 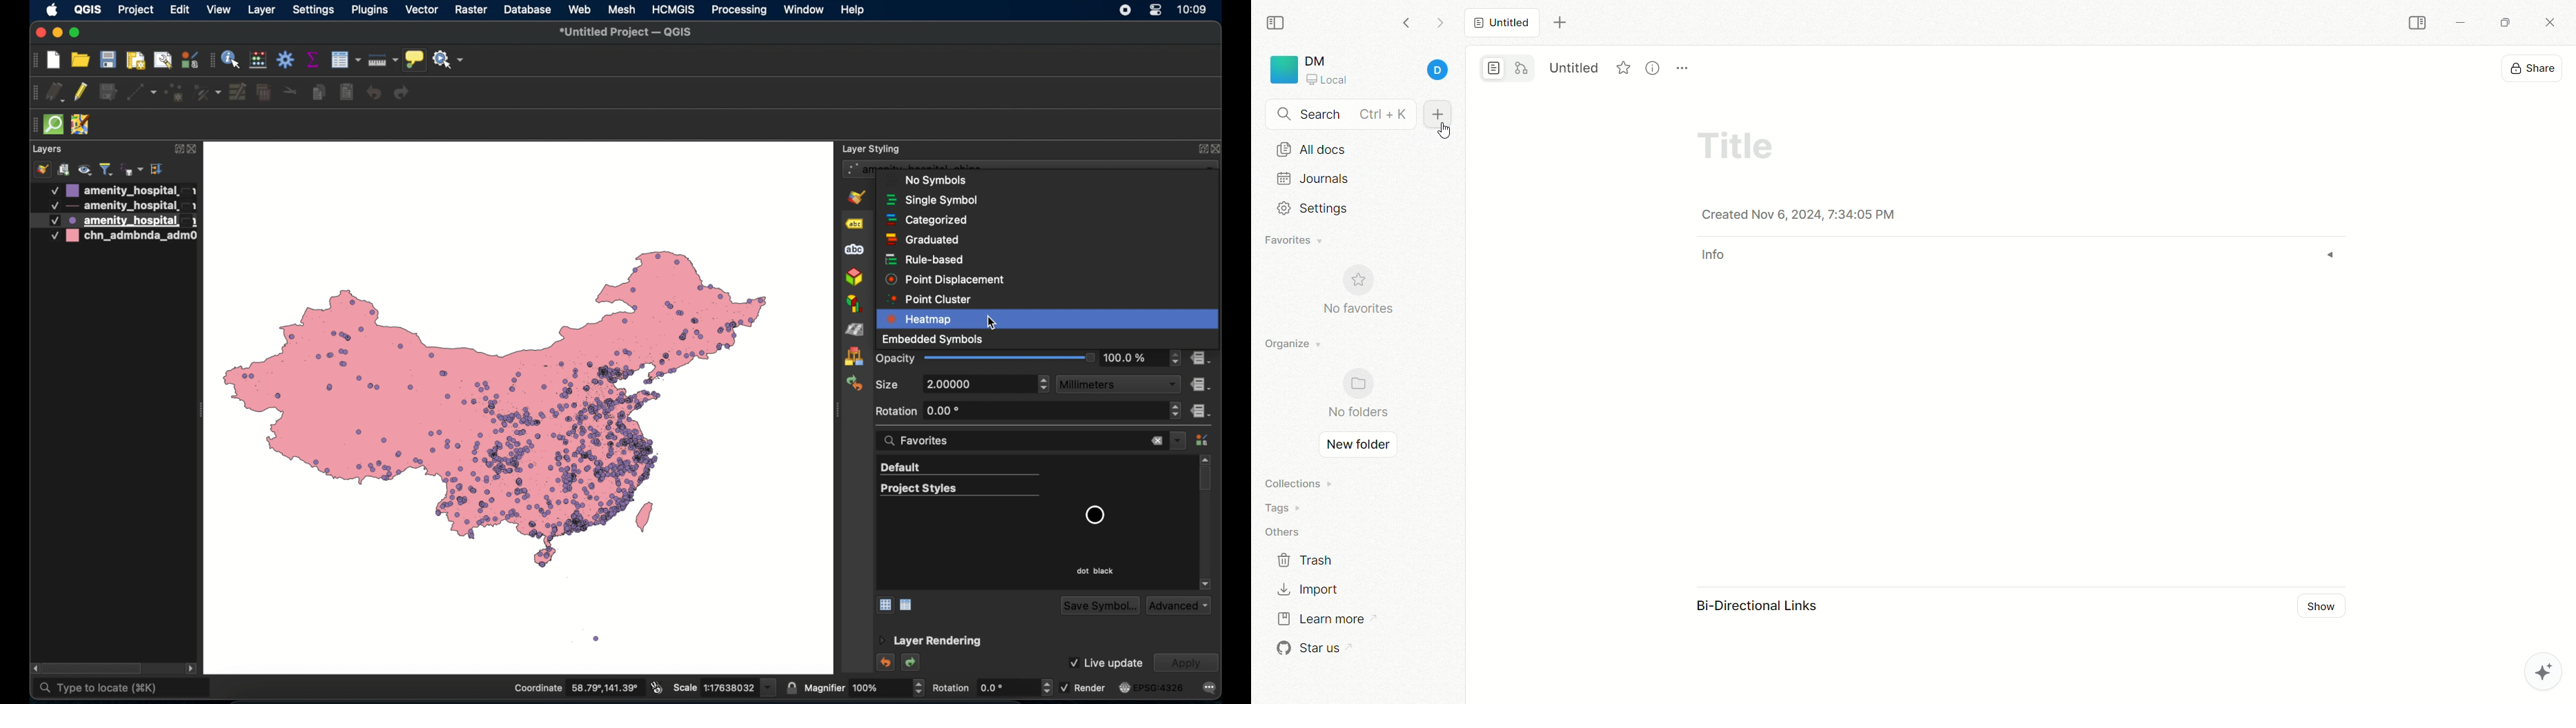 What do you see at coordinates (53, 59) in the screenshot?
I see `create new project` at bounding box center [53, 59].